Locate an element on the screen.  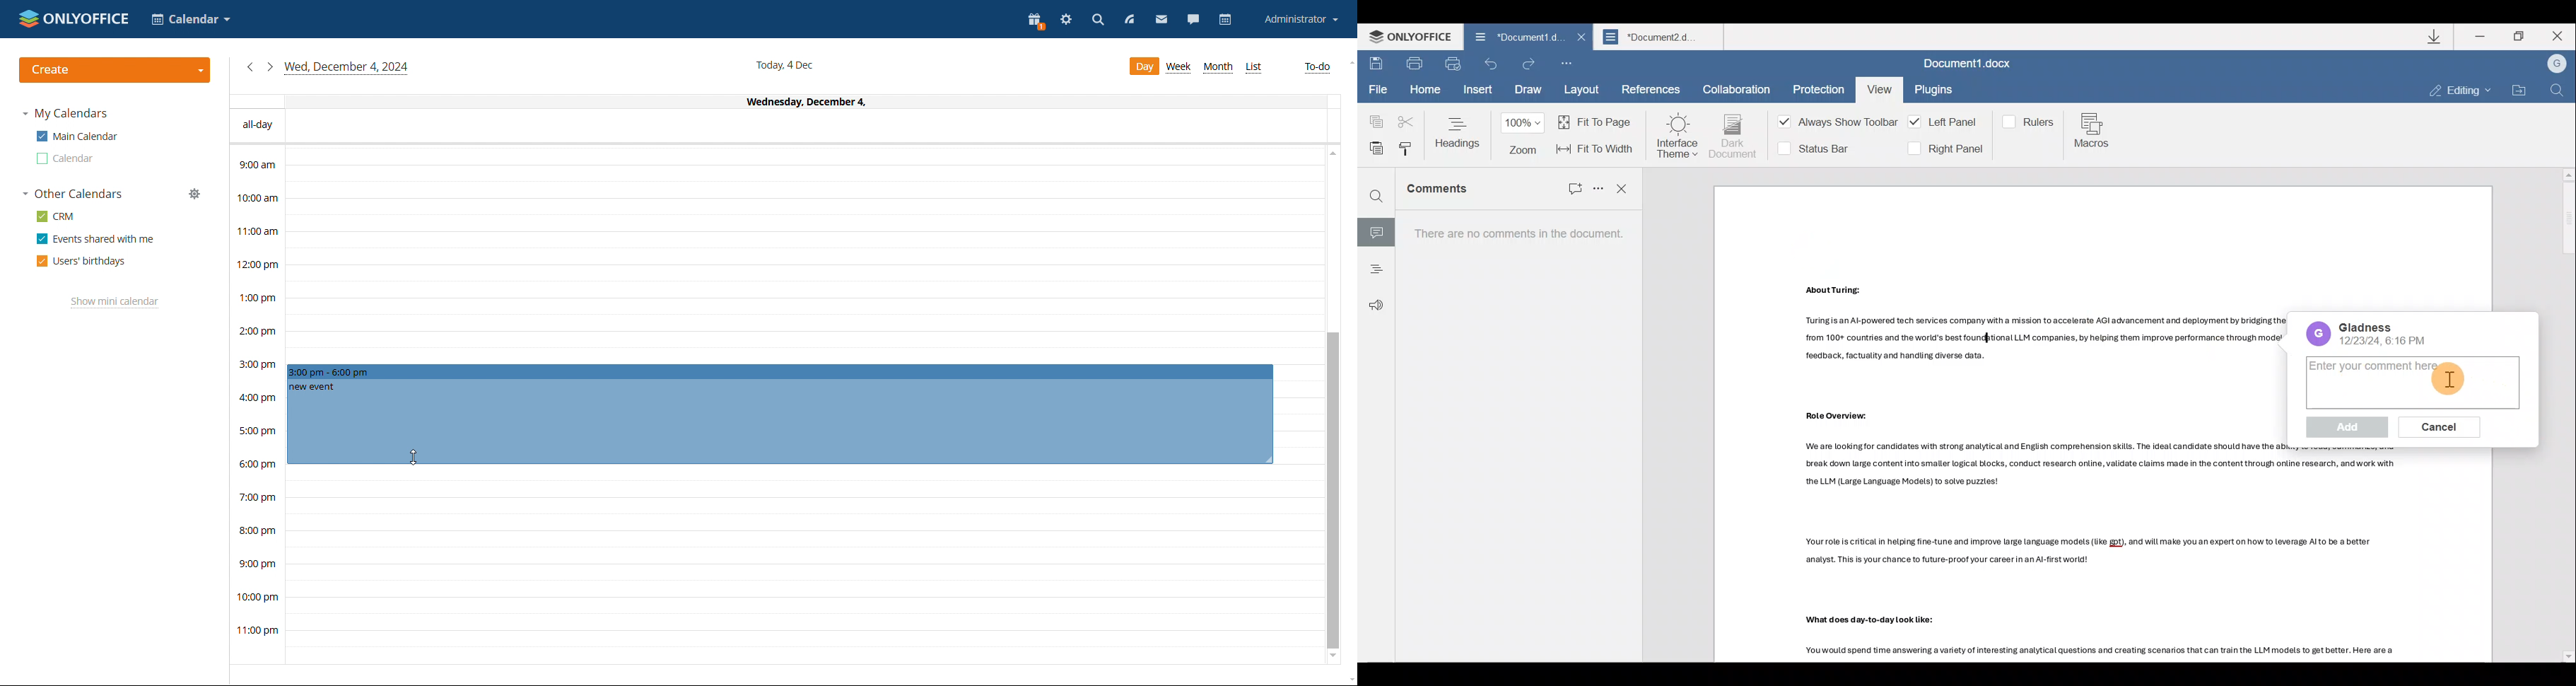
 is located at coordinates (1842, 416).